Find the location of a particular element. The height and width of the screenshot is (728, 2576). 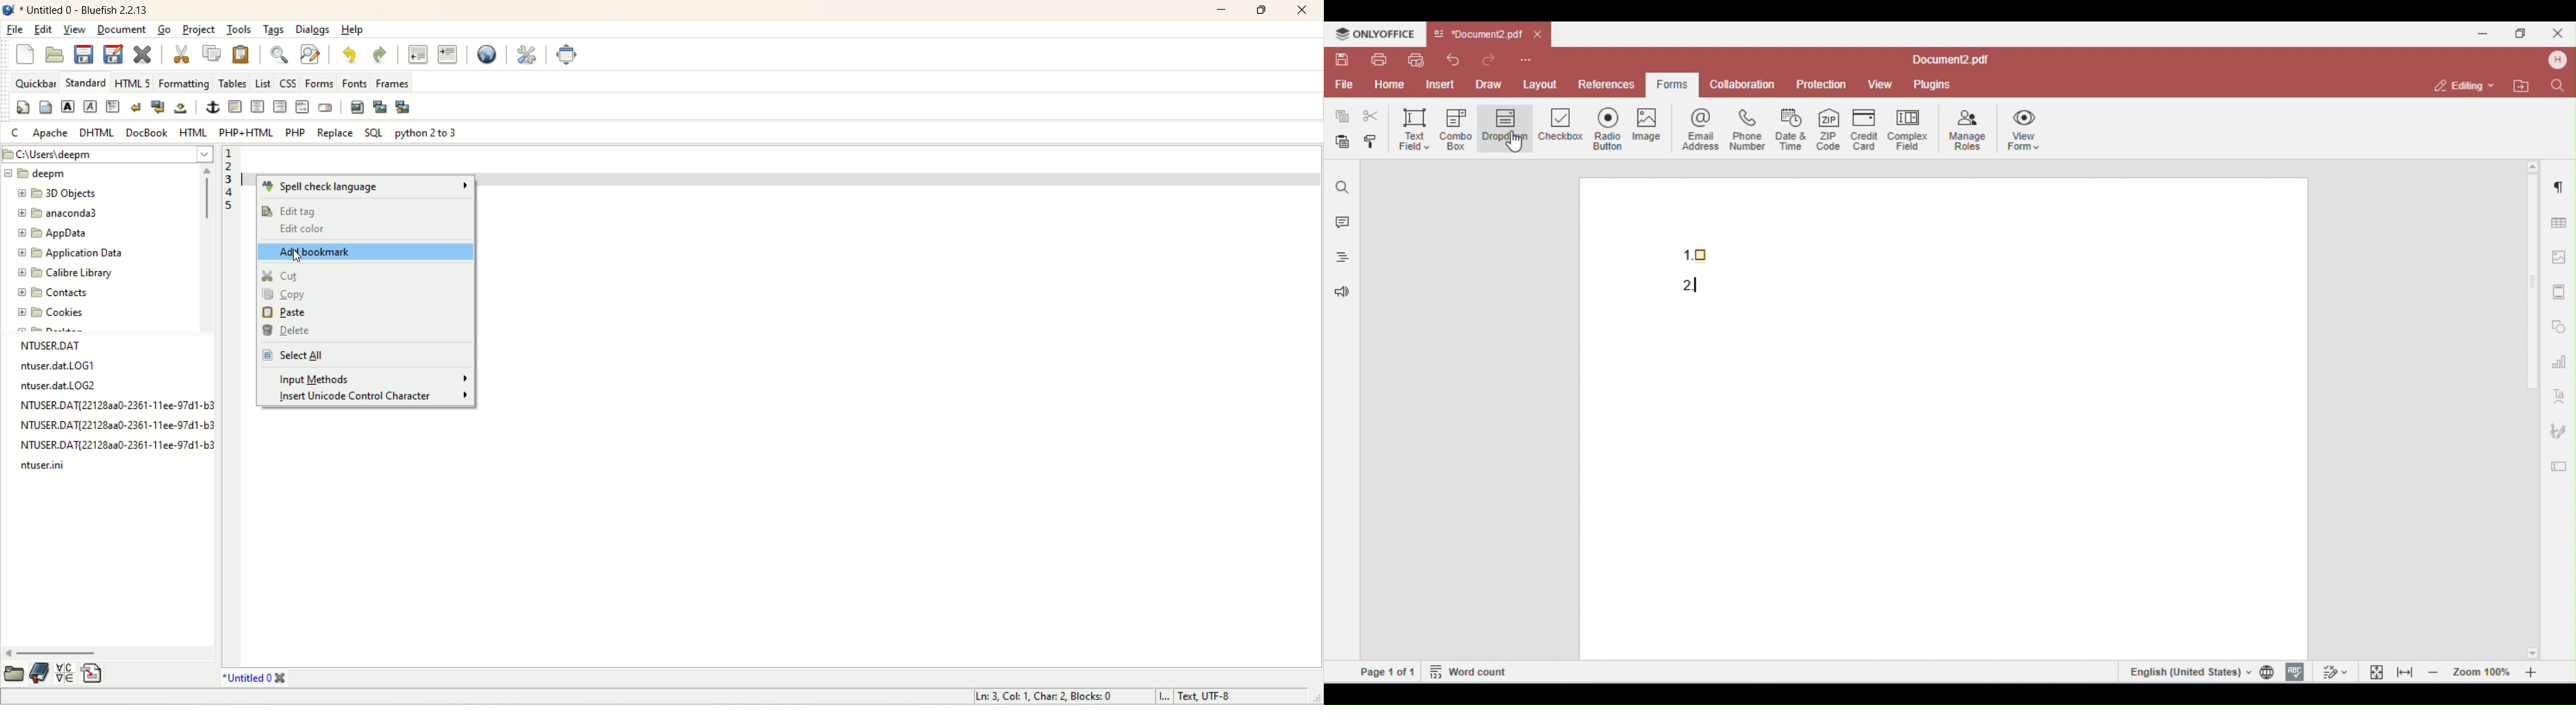

strong is located at coordinates (67, 106).